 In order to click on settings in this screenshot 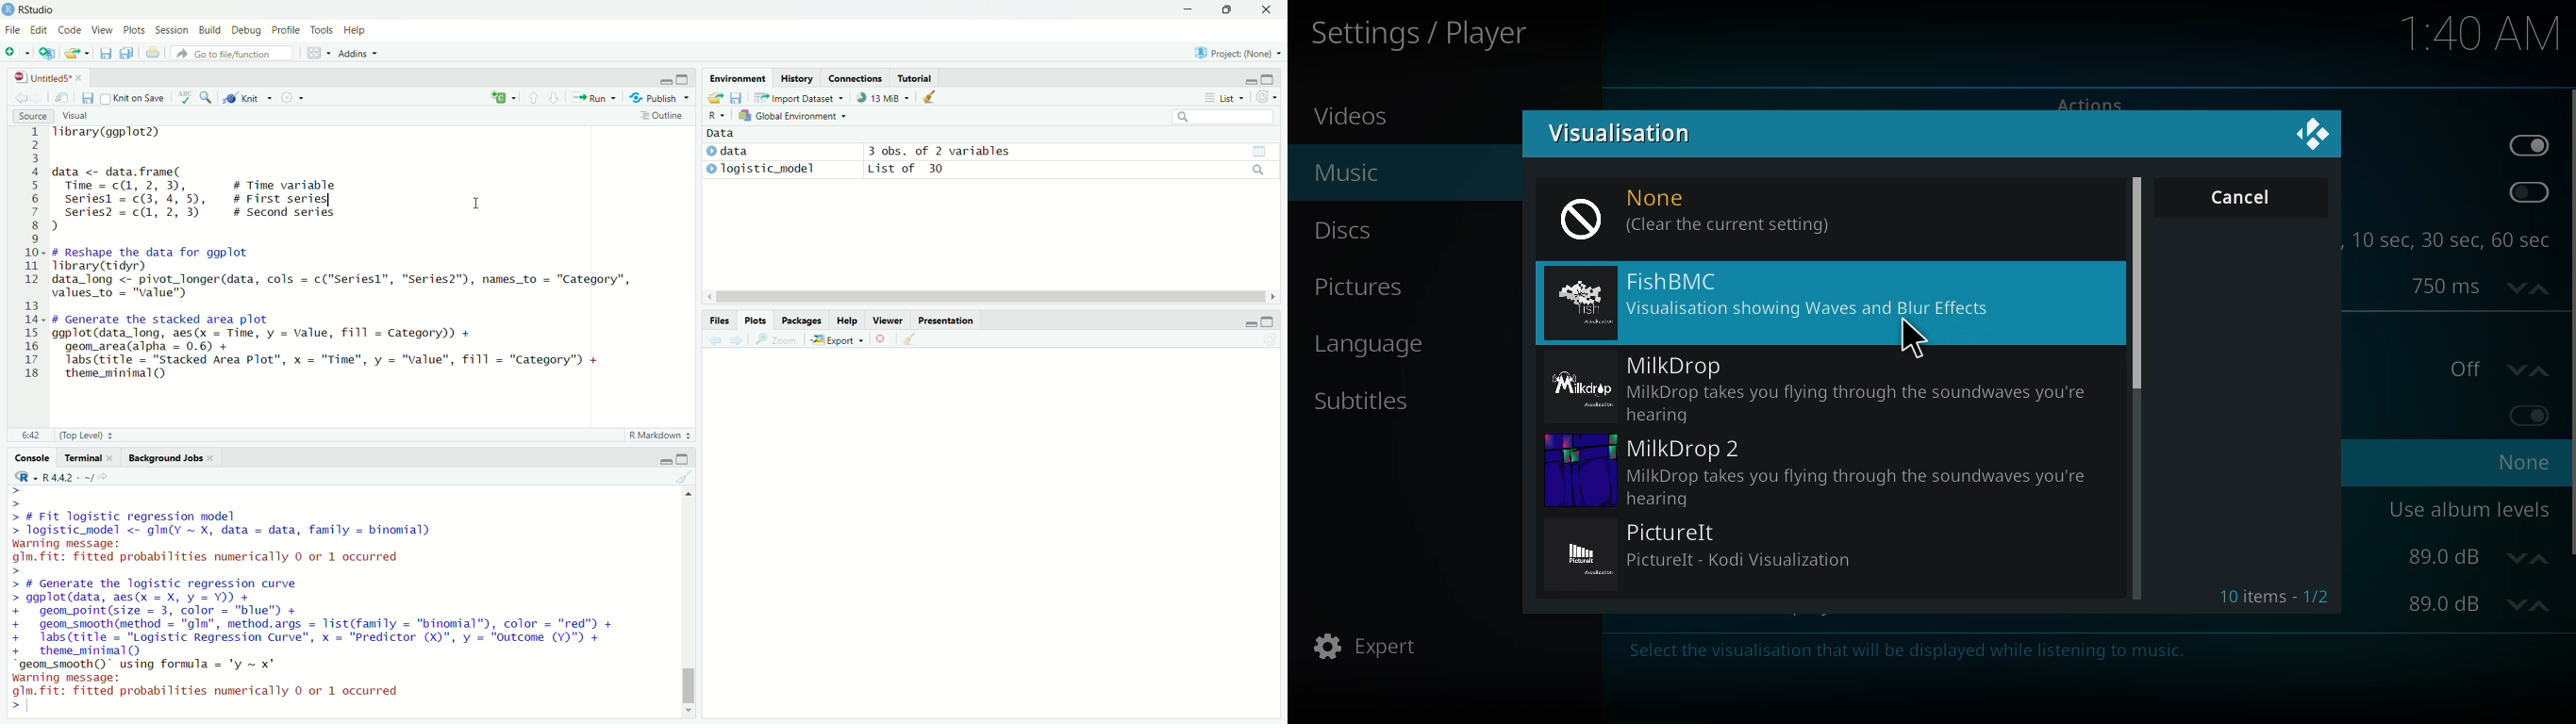, I will do `click(296, 97)`.